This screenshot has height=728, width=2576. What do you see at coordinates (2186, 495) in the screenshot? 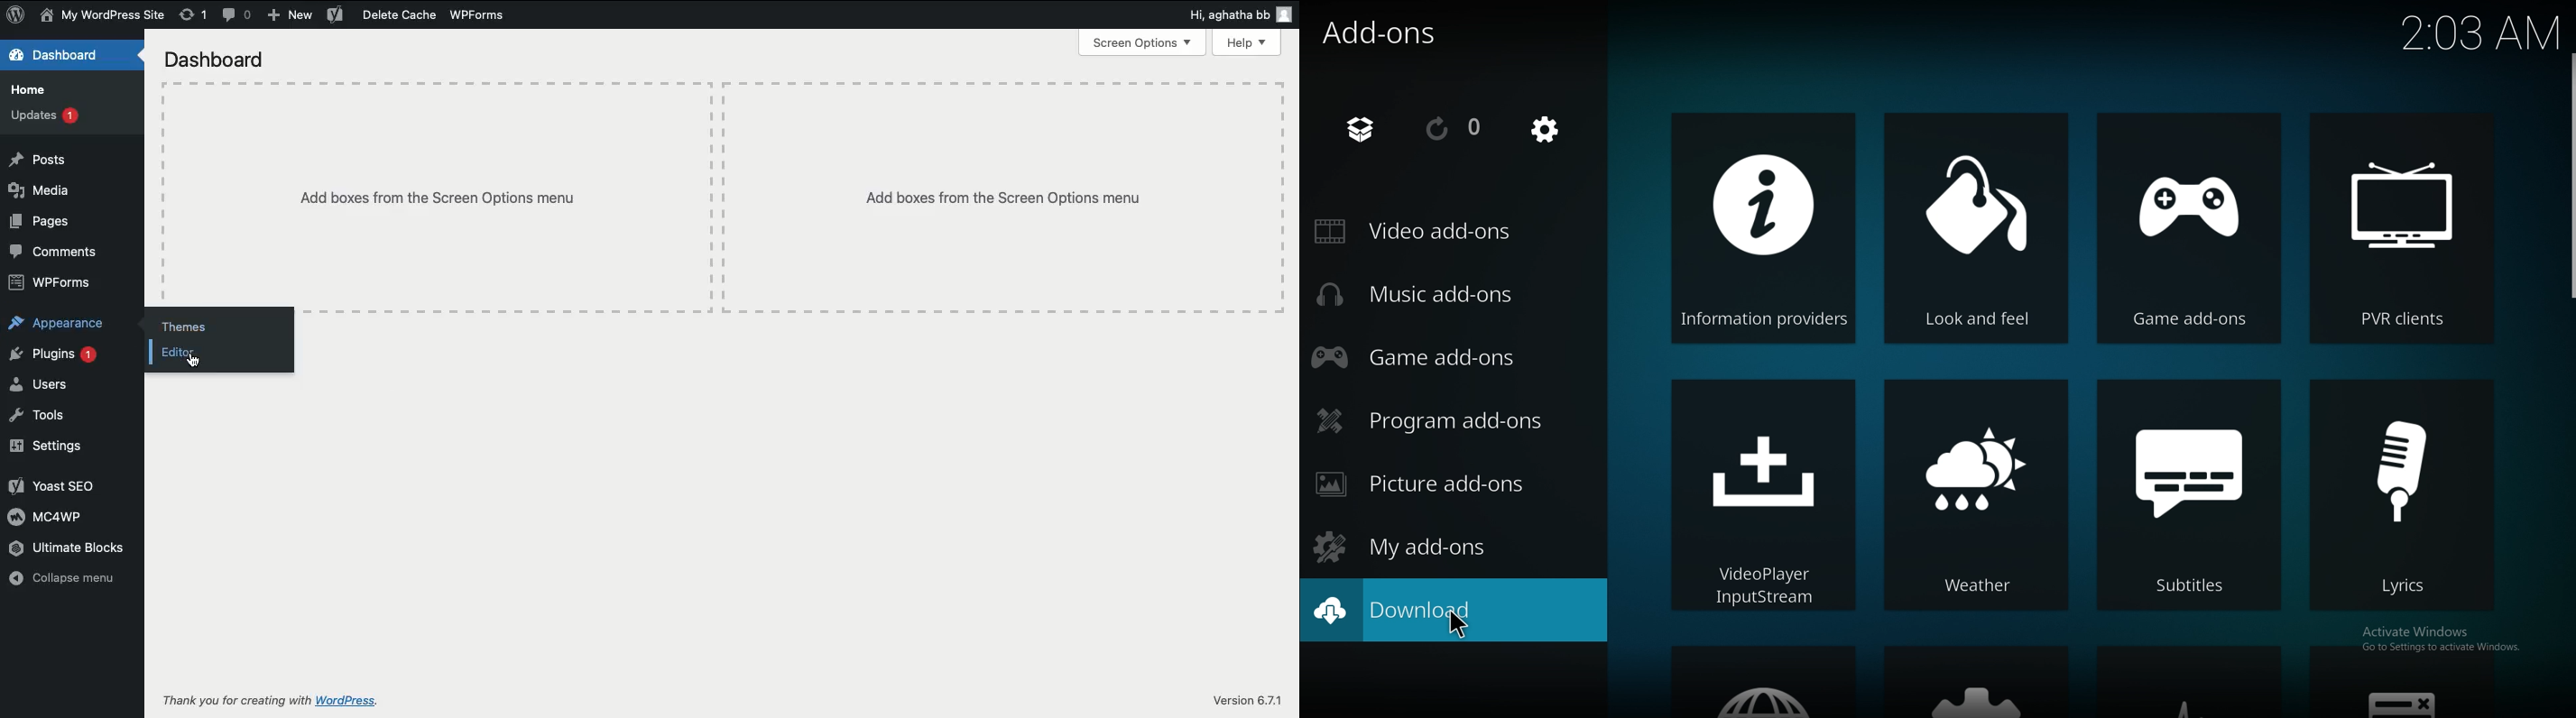
I see `sub titles` at bounding box center [2186, 495].